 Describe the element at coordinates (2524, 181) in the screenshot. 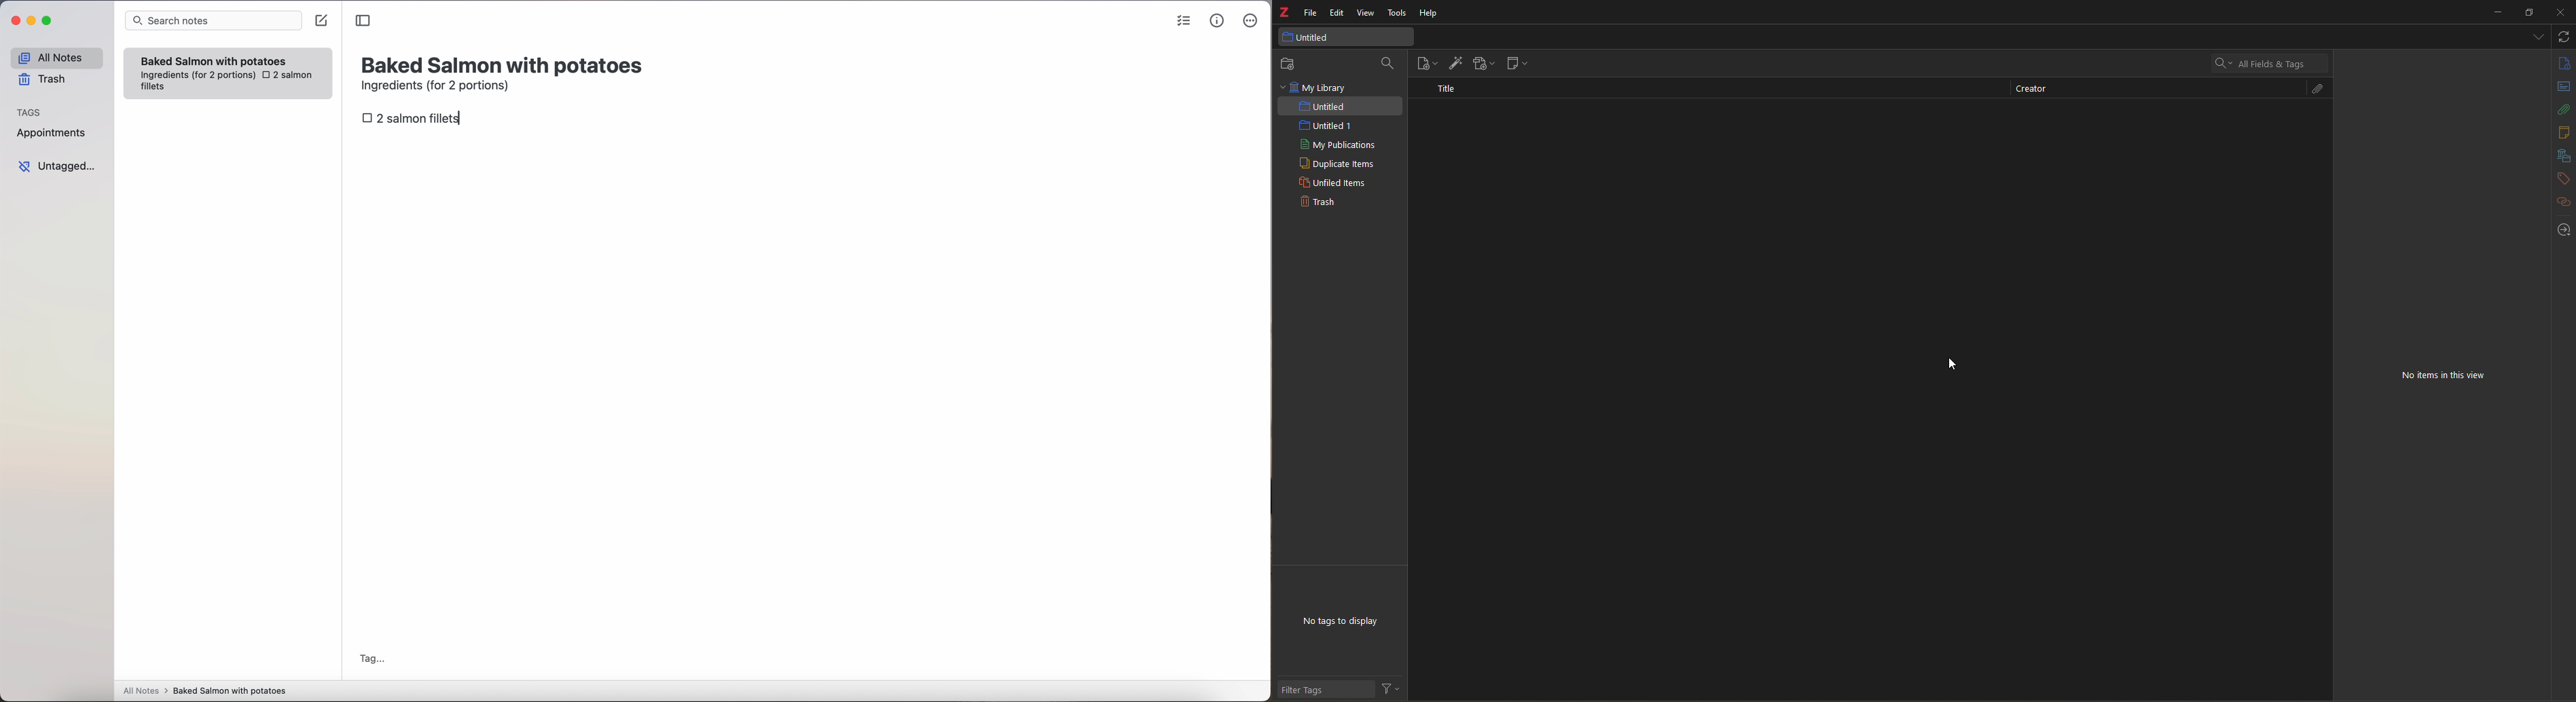

I see `add` at that location.